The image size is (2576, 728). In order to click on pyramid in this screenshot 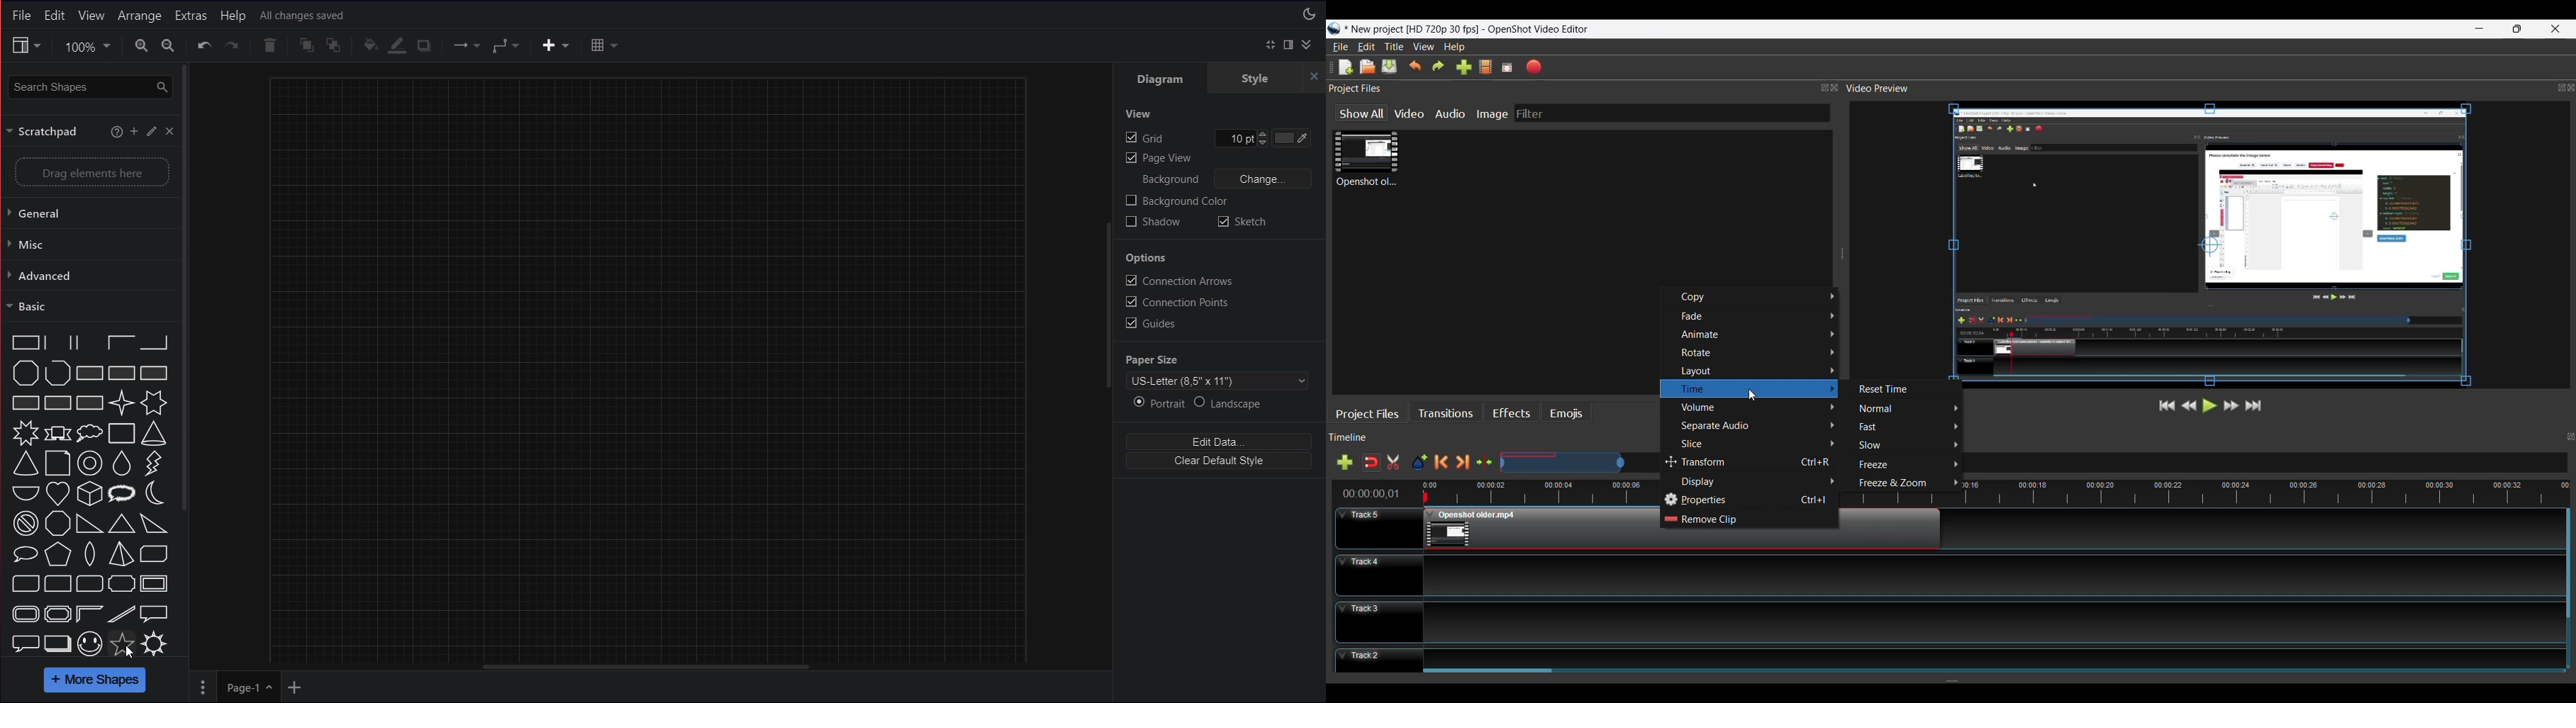, I will do `click(121, 553)`.